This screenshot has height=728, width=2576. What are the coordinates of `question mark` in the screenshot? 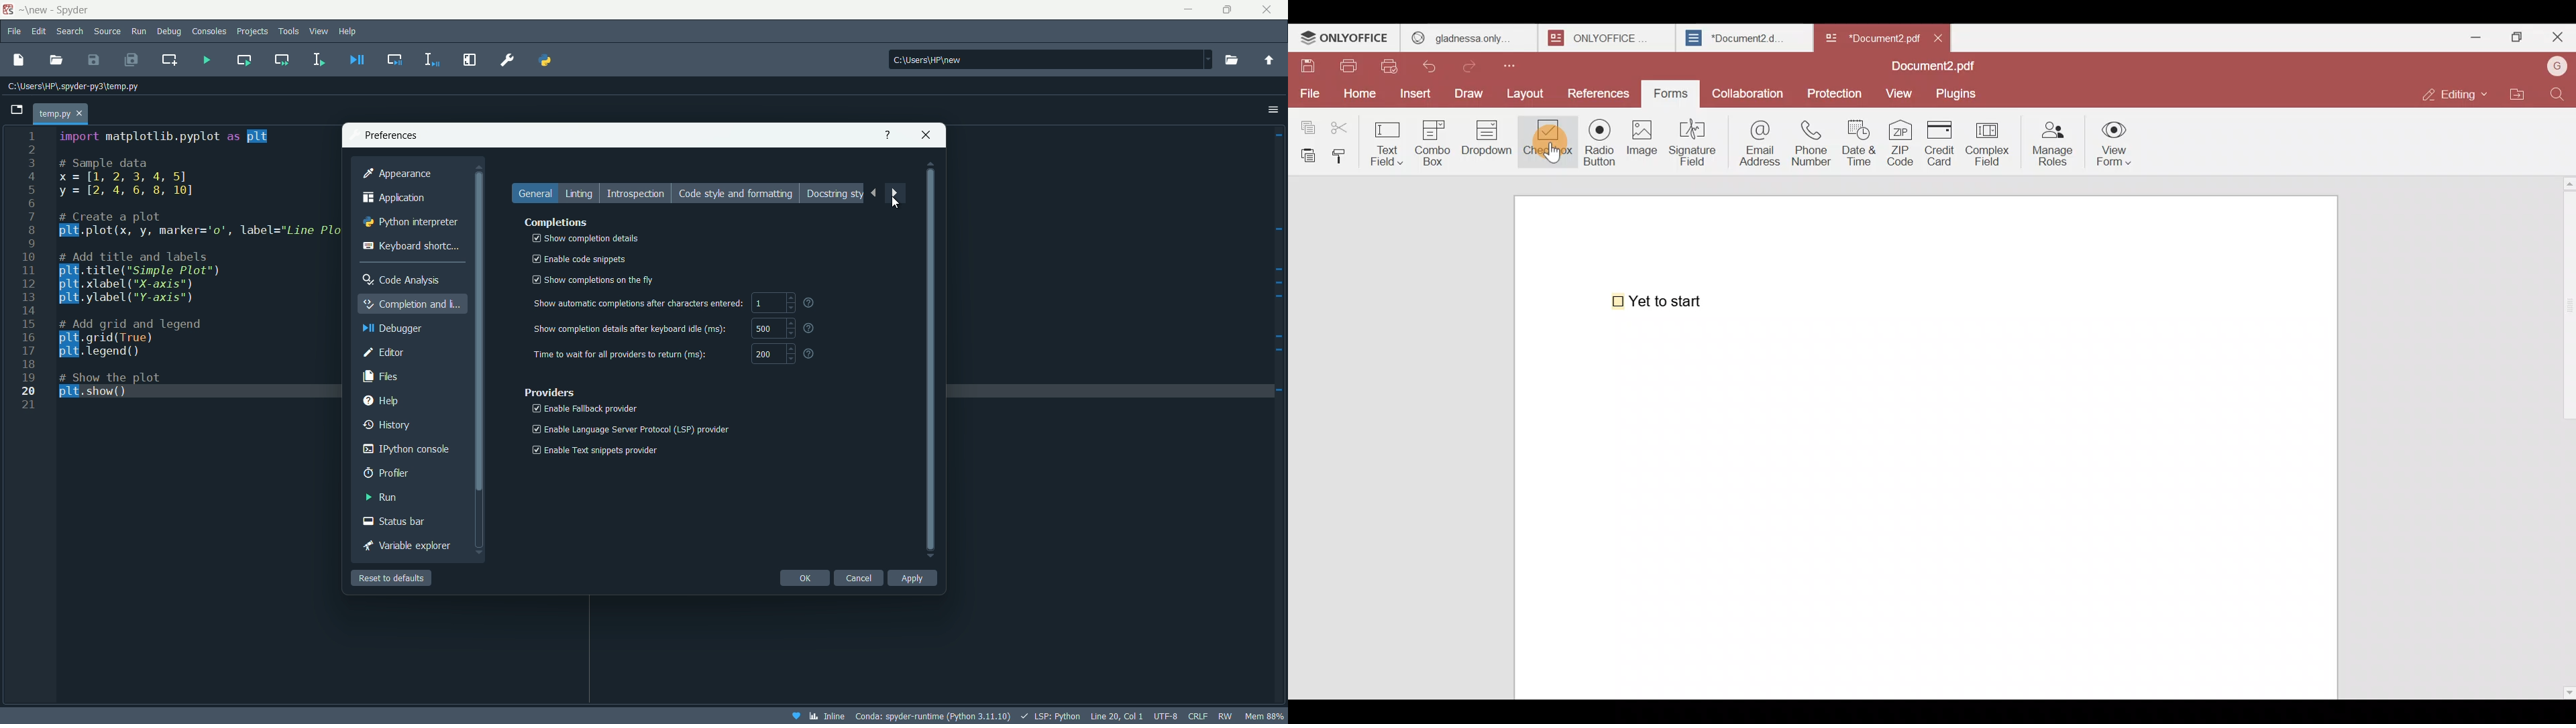 It's located at (810, 302).